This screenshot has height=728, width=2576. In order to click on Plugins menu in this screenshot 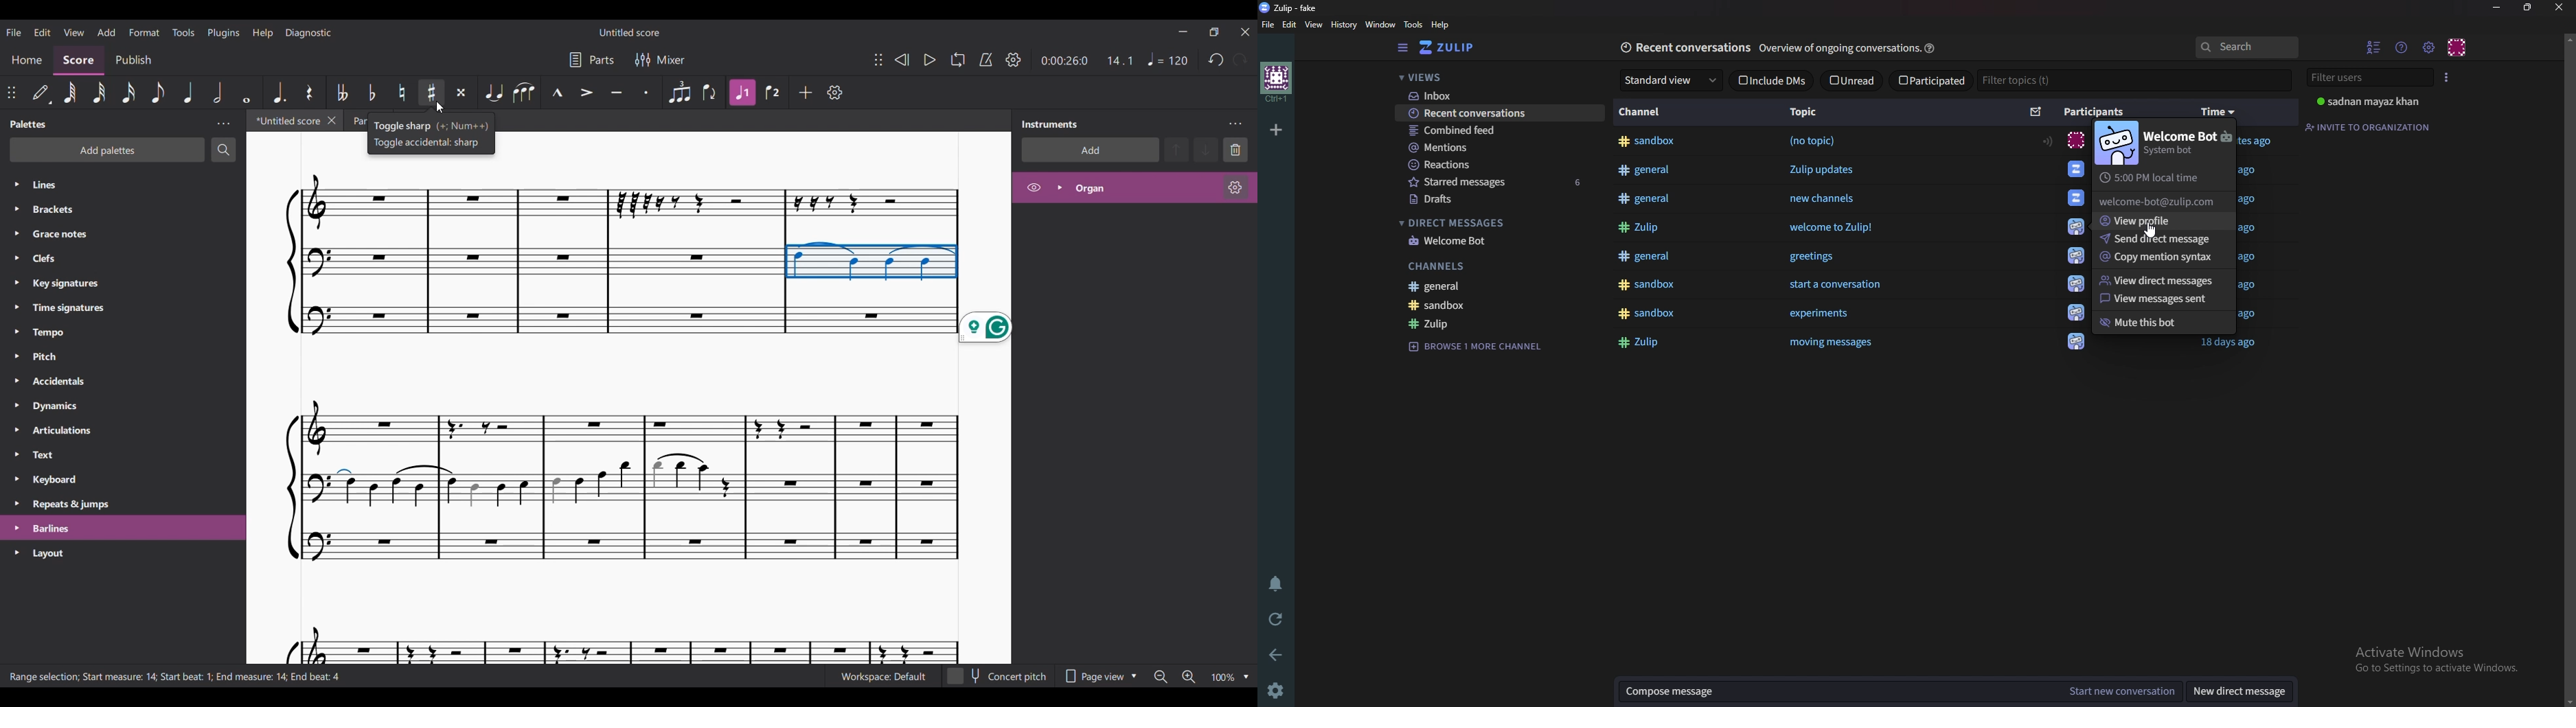, I will do `click(224, 32)`.